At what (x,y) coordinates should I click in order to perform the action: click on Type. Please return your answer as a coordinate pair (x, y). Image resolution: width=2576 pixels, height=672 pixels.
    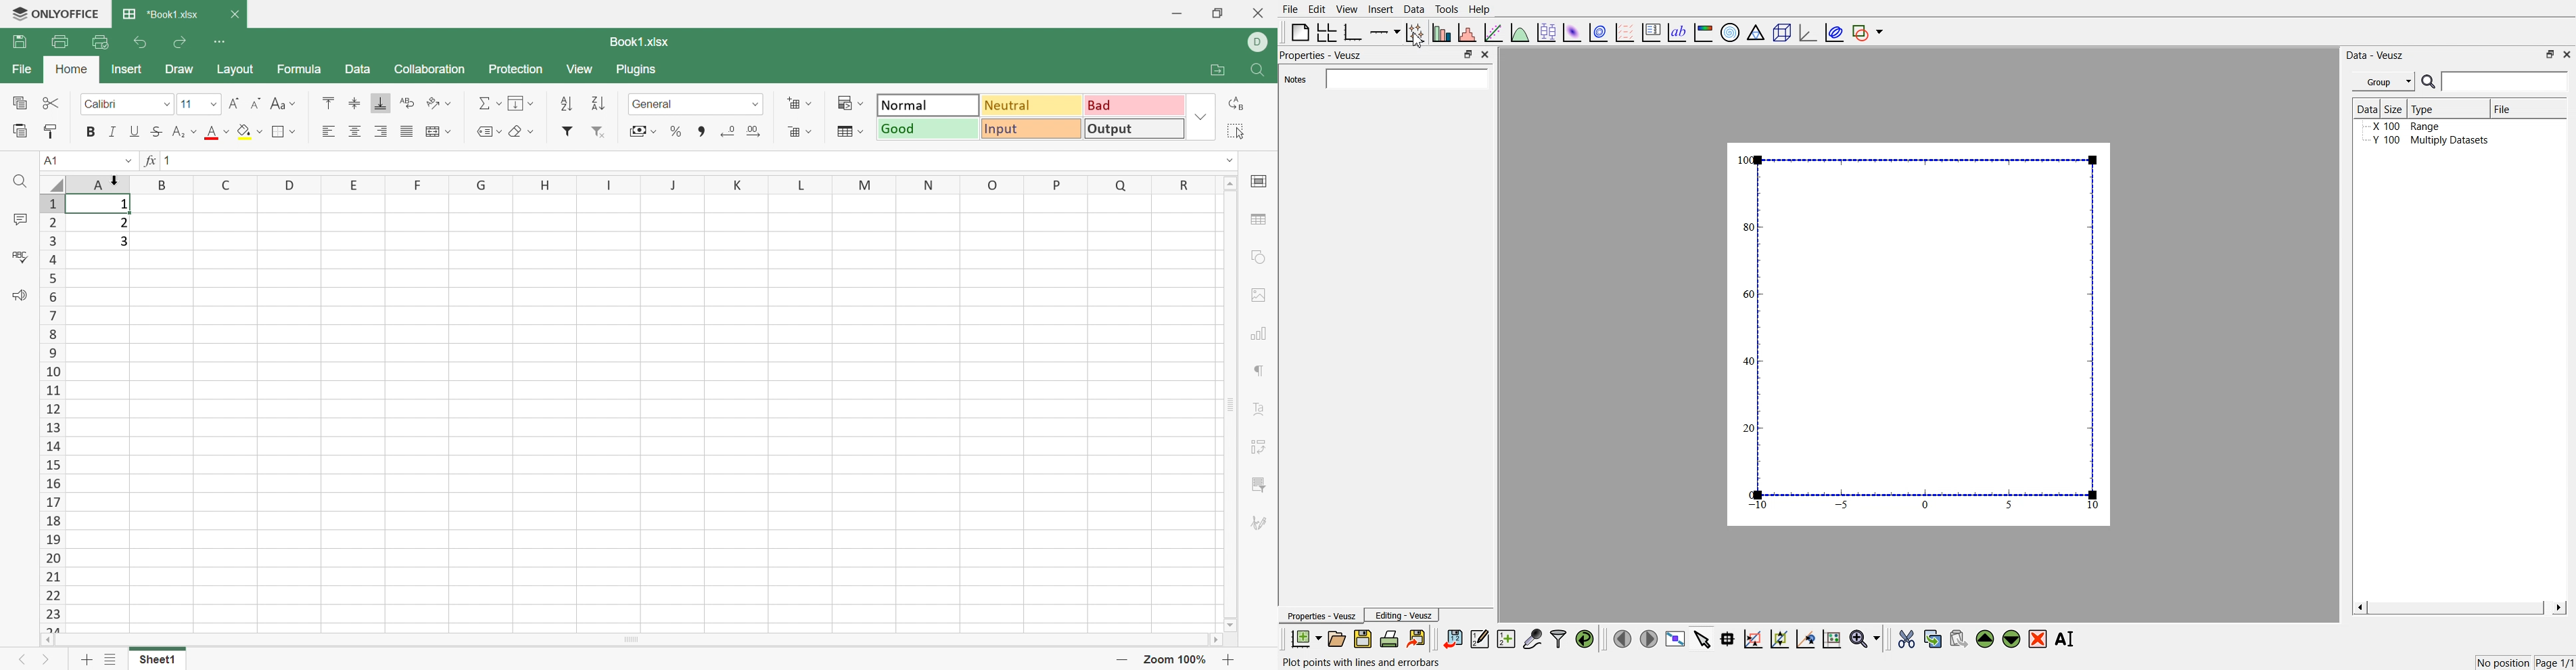
    Looking at the image, I should click on (2446, 108).